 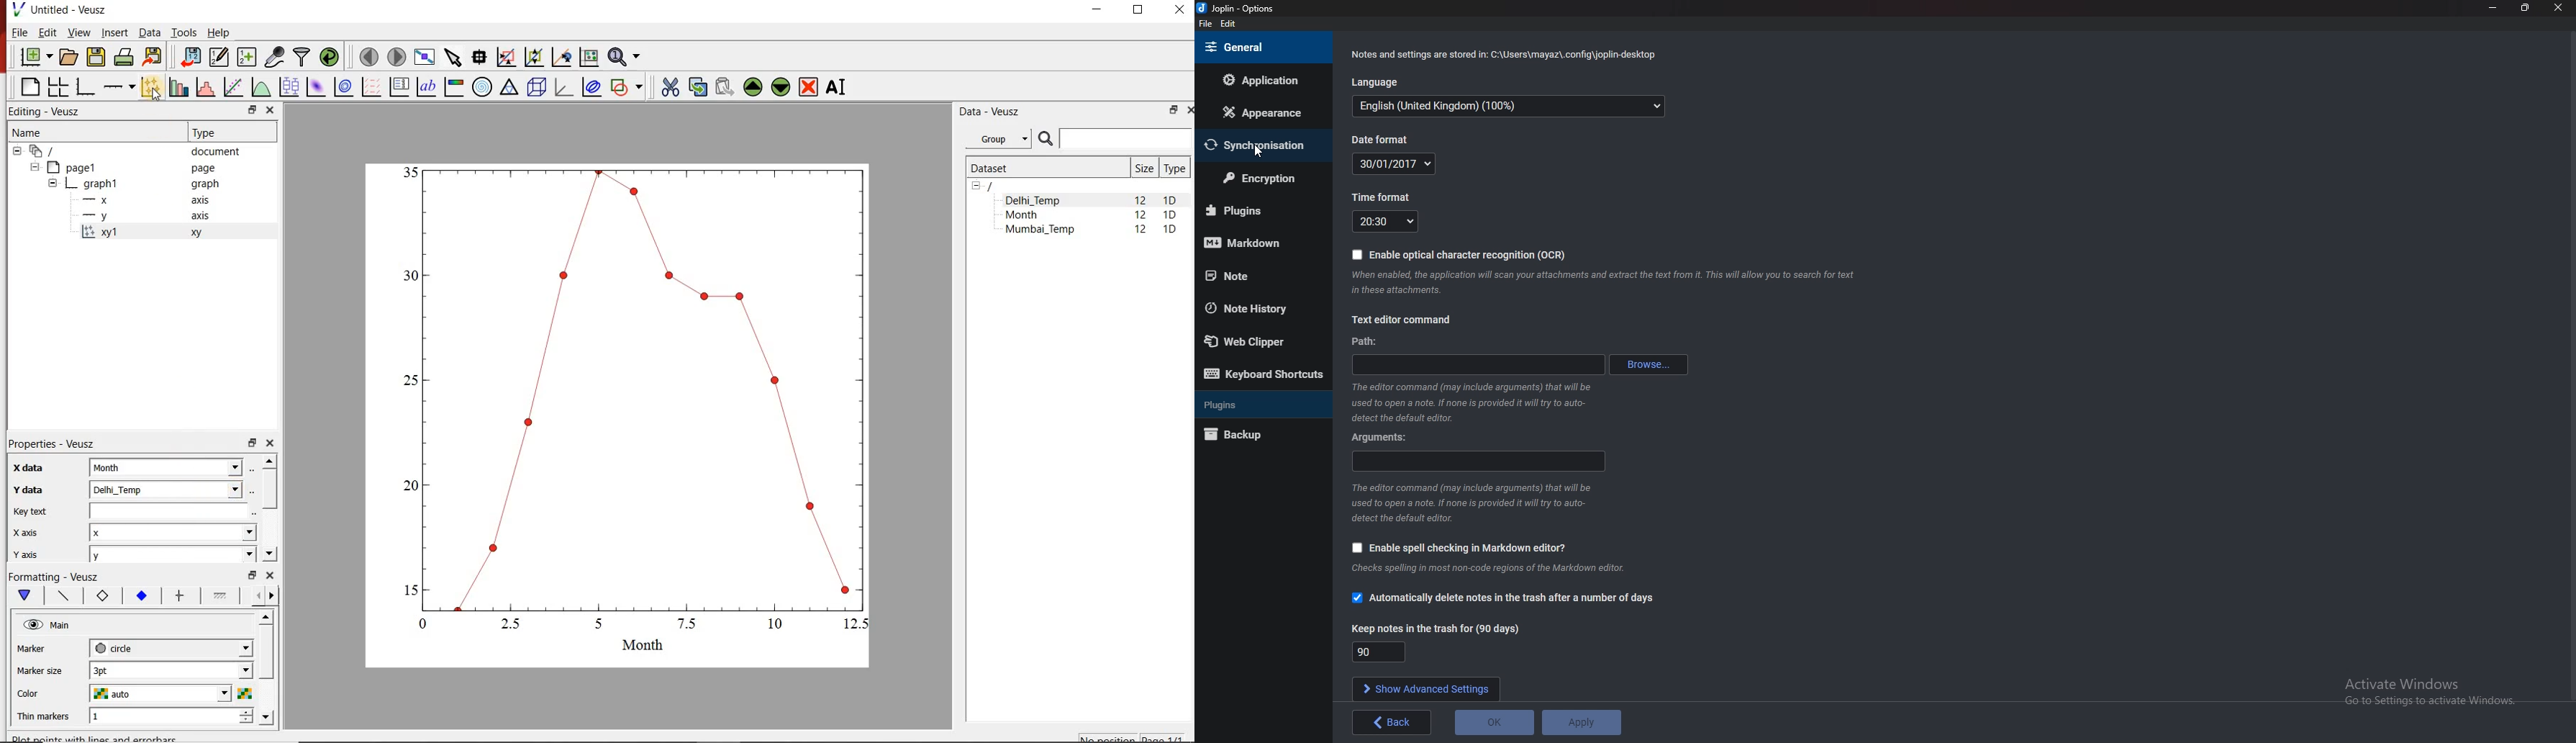 I want to click on Edit, so click(x=1228, y=24).